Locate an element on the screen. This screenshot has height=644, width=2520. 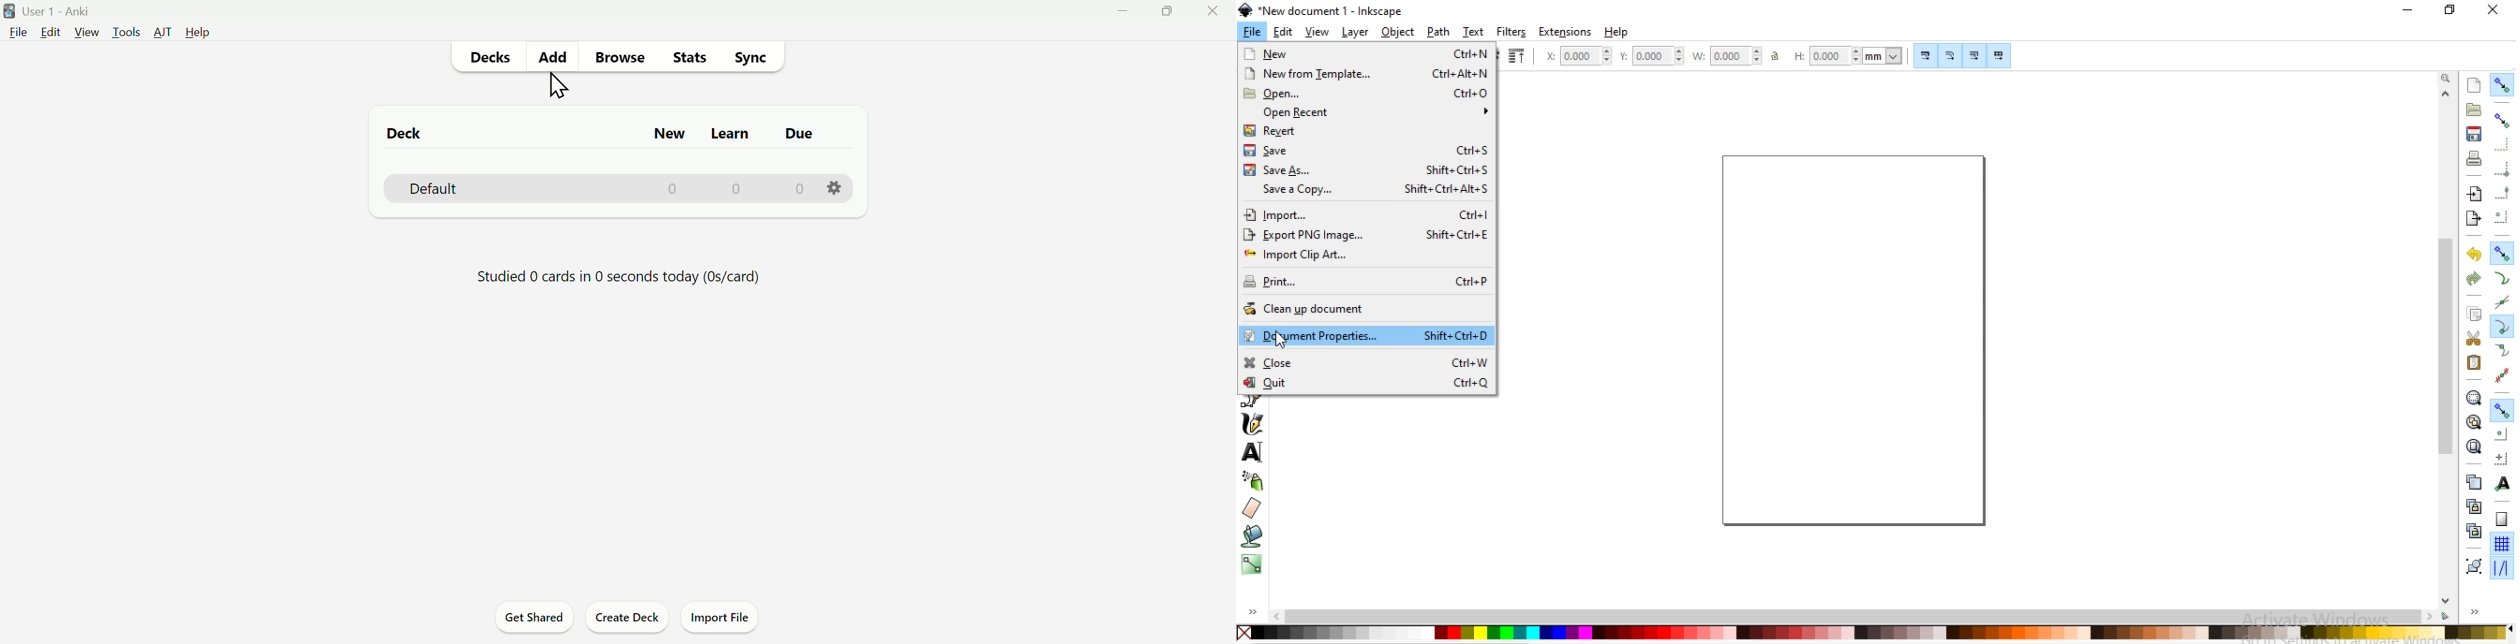
Import File is located at coordinates (721, 618).